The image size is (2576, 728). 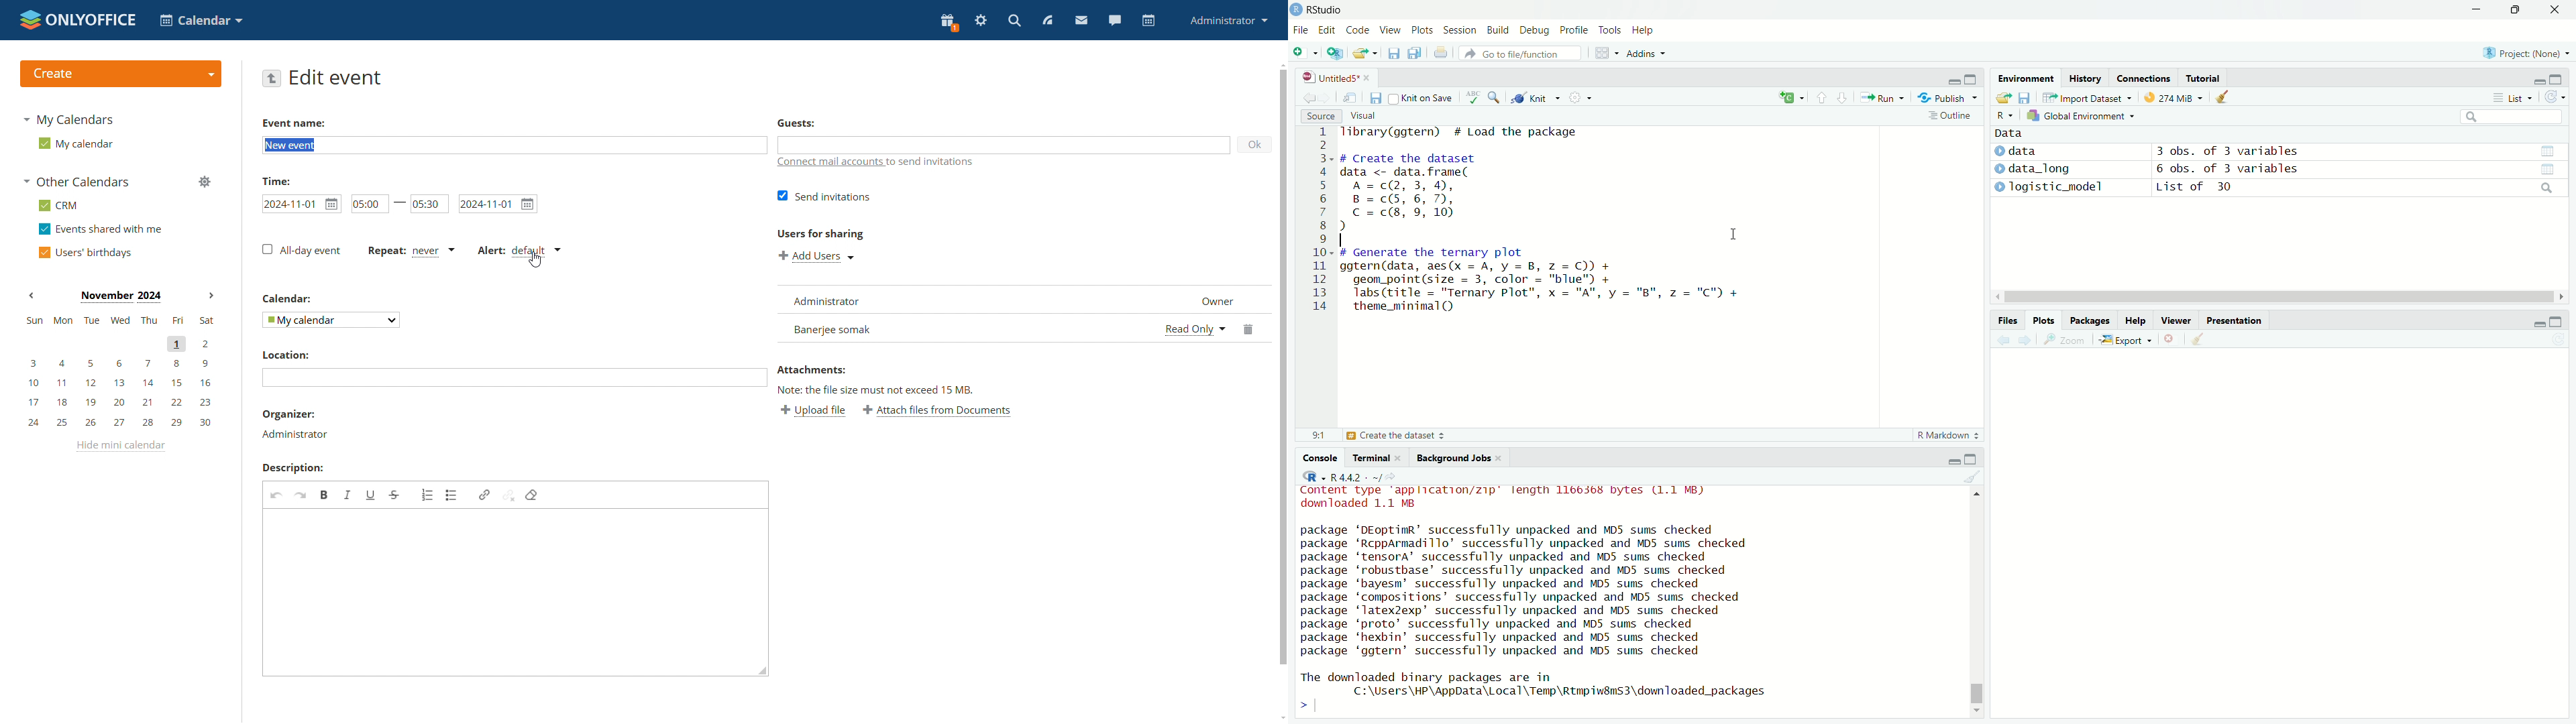 I want to click on Console, so click(x=1324, y=458).